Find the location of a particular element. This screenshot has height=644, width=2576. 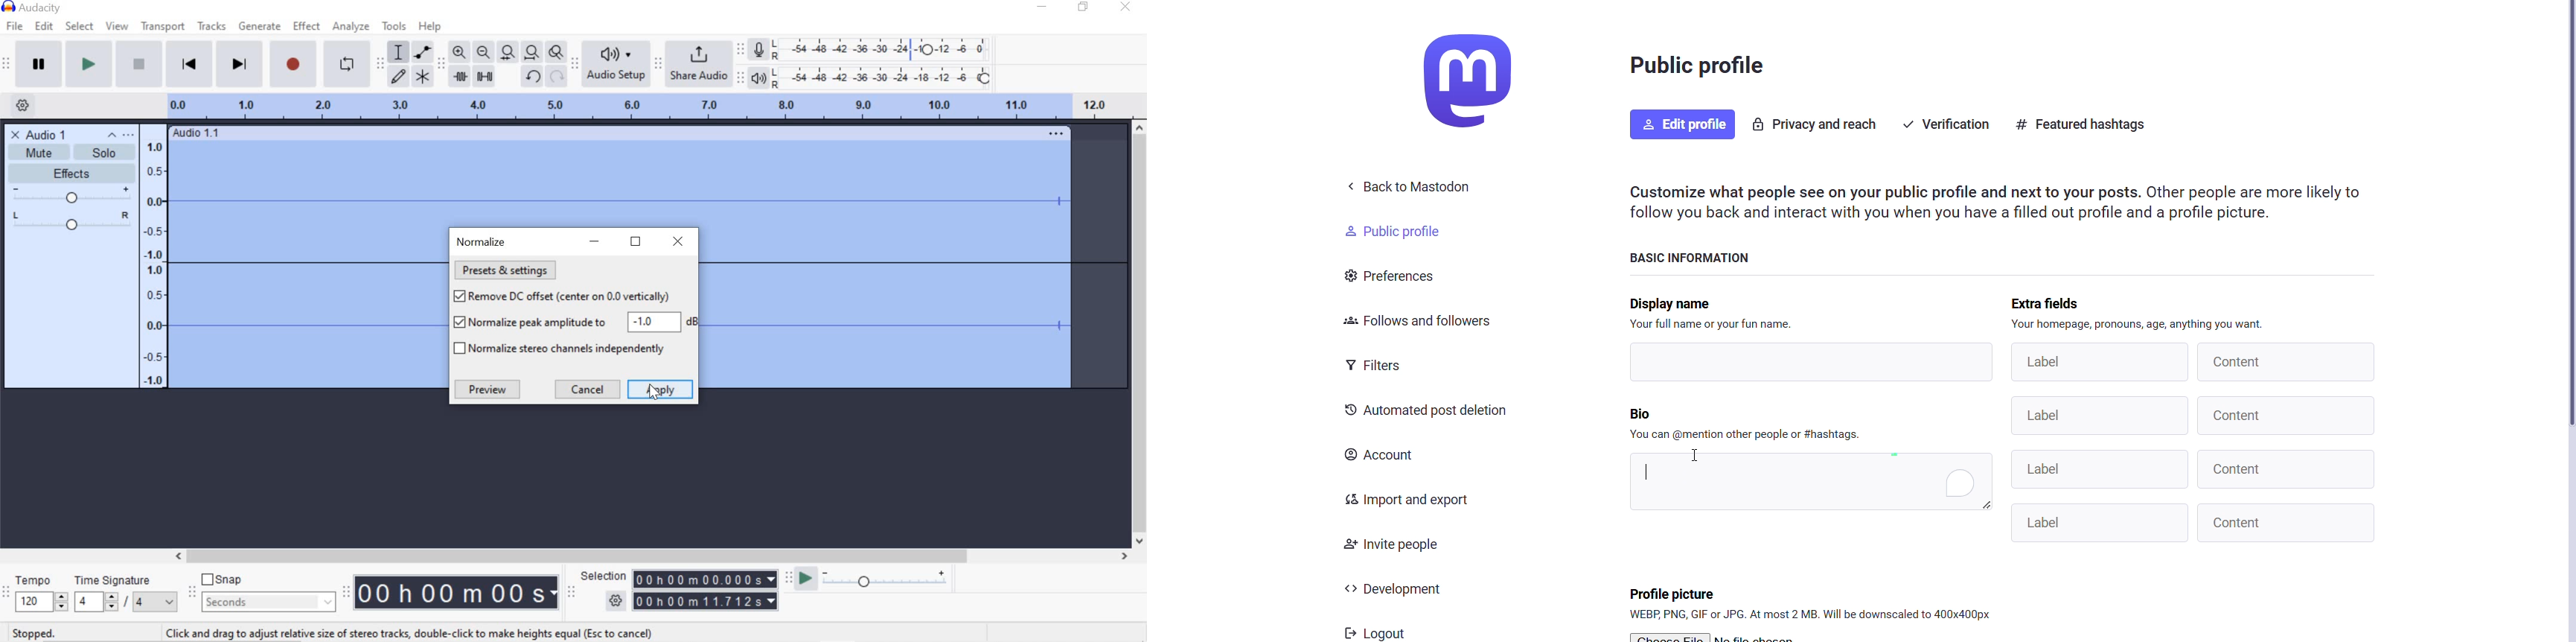

Public Profile is located at coordinates (1700, 69).